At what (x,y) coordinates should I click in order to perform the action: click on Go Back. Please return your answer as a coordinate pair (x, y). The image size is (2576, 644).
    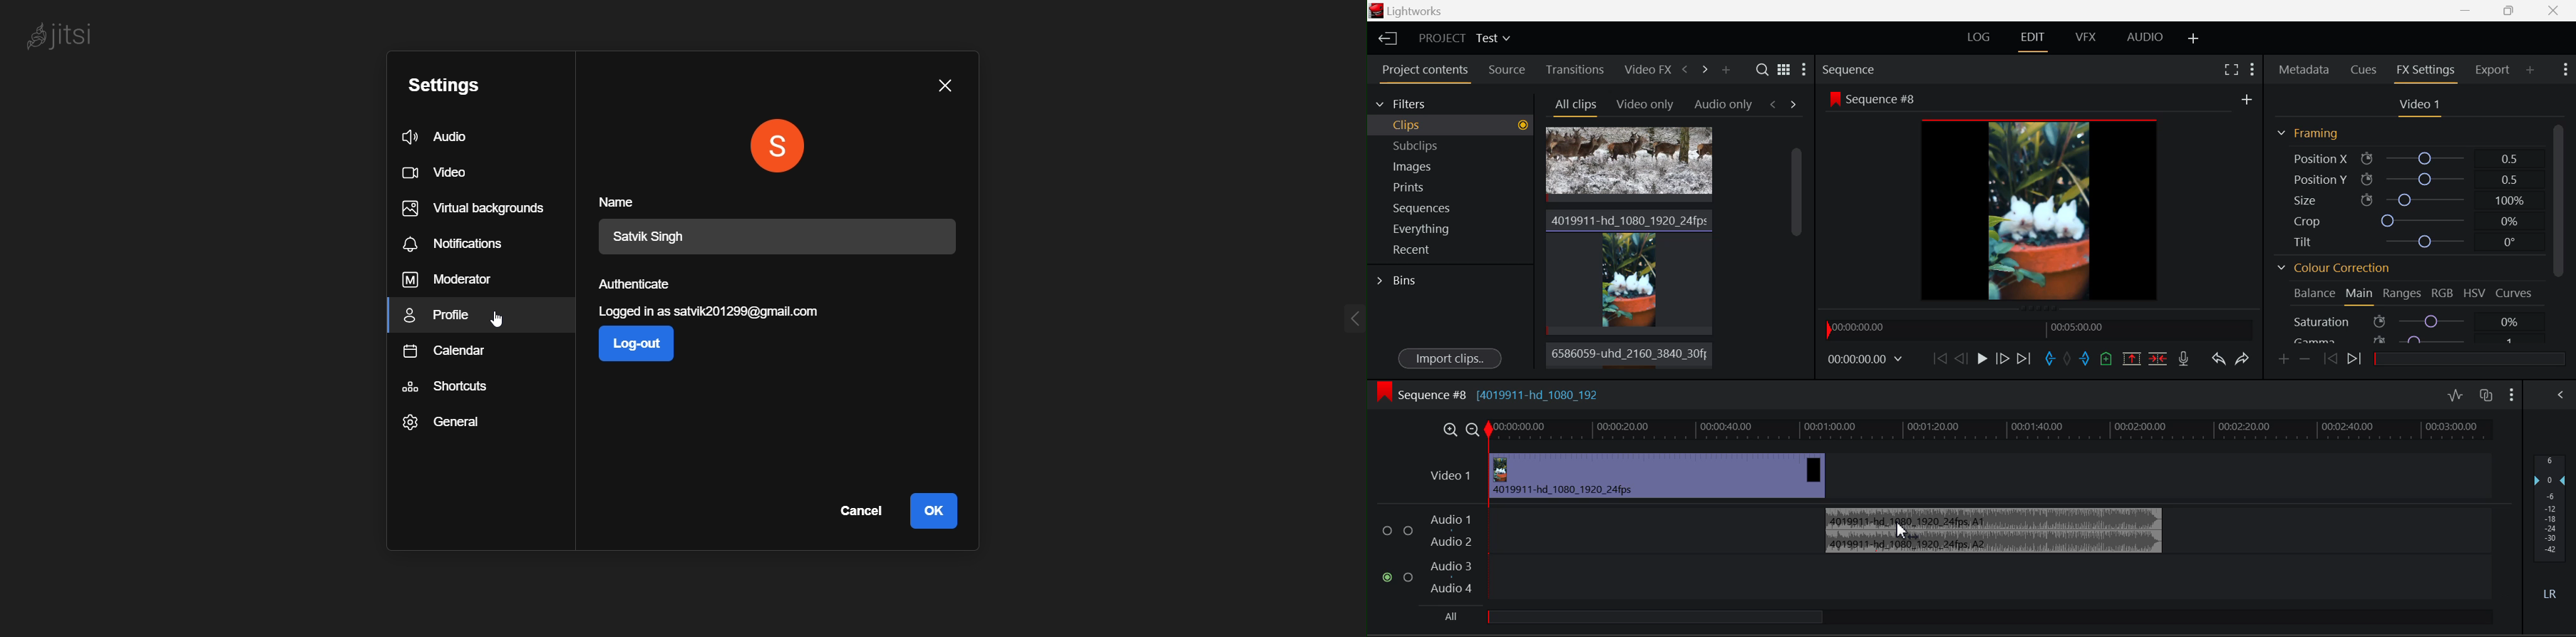
    Looking at the image, I should click on (1960, 357).